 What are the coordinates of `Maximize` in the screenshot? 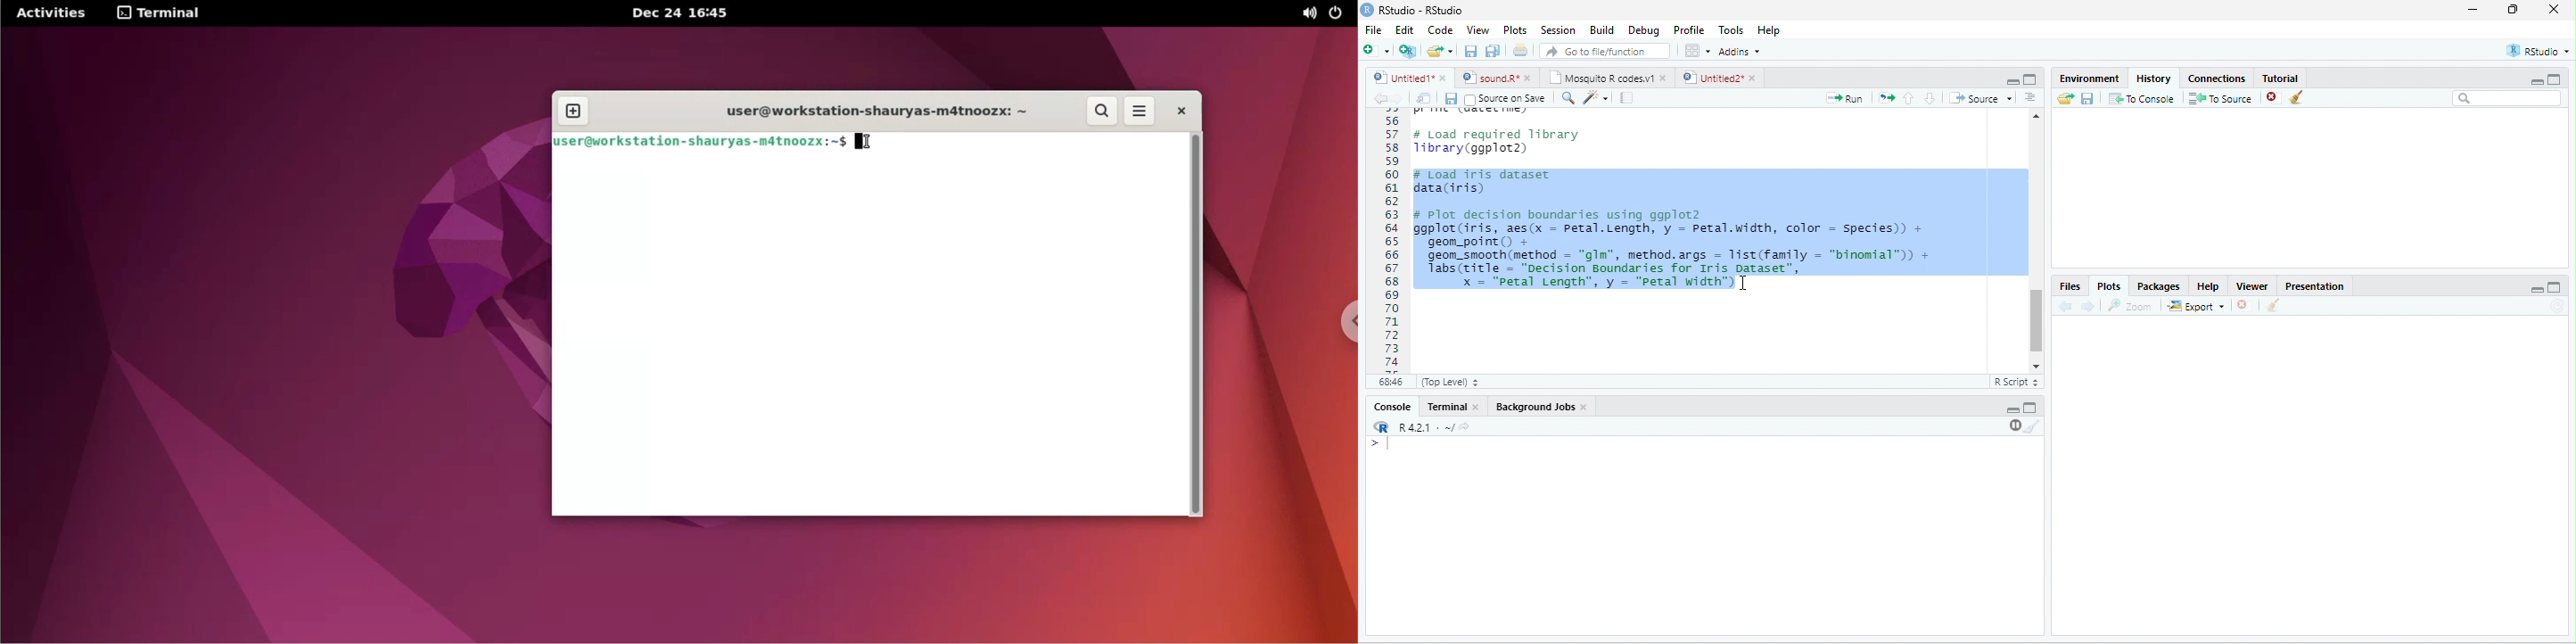 It's located at (2554, 287).